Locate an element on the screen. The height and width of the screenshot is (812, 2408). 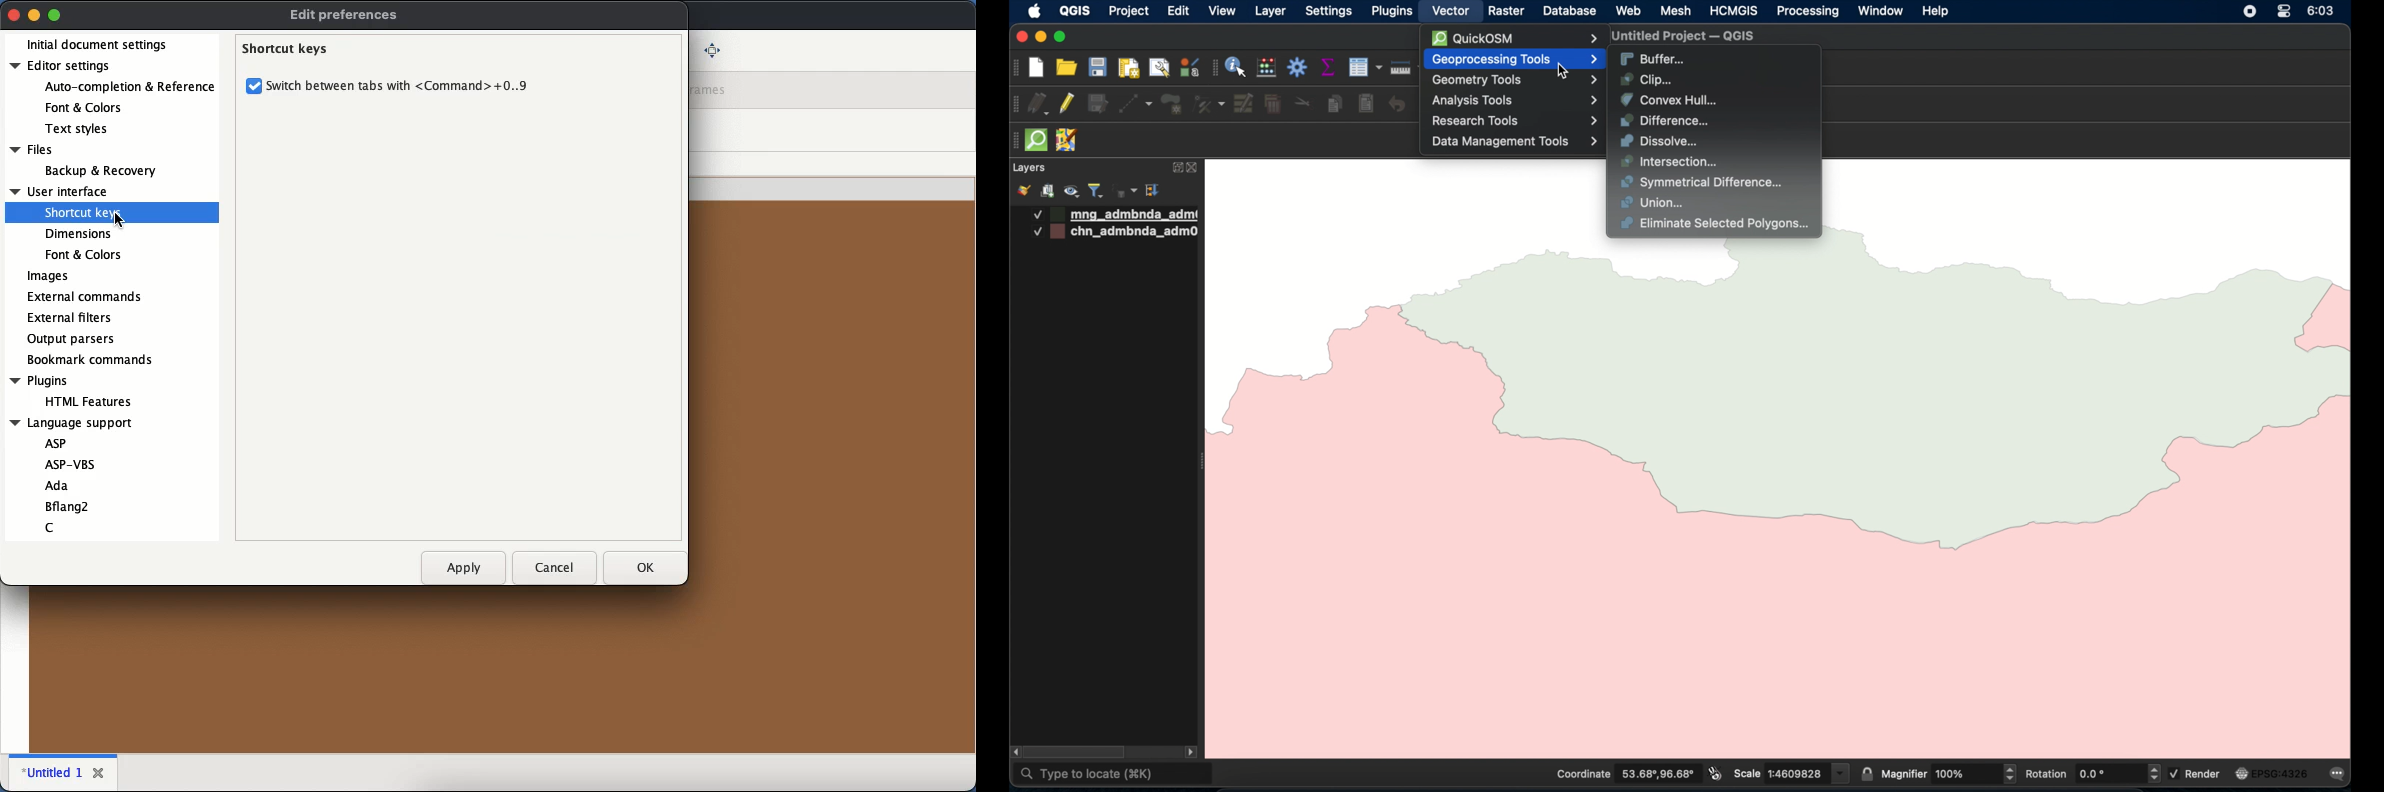
cut is located at coordinates (1303, 101).